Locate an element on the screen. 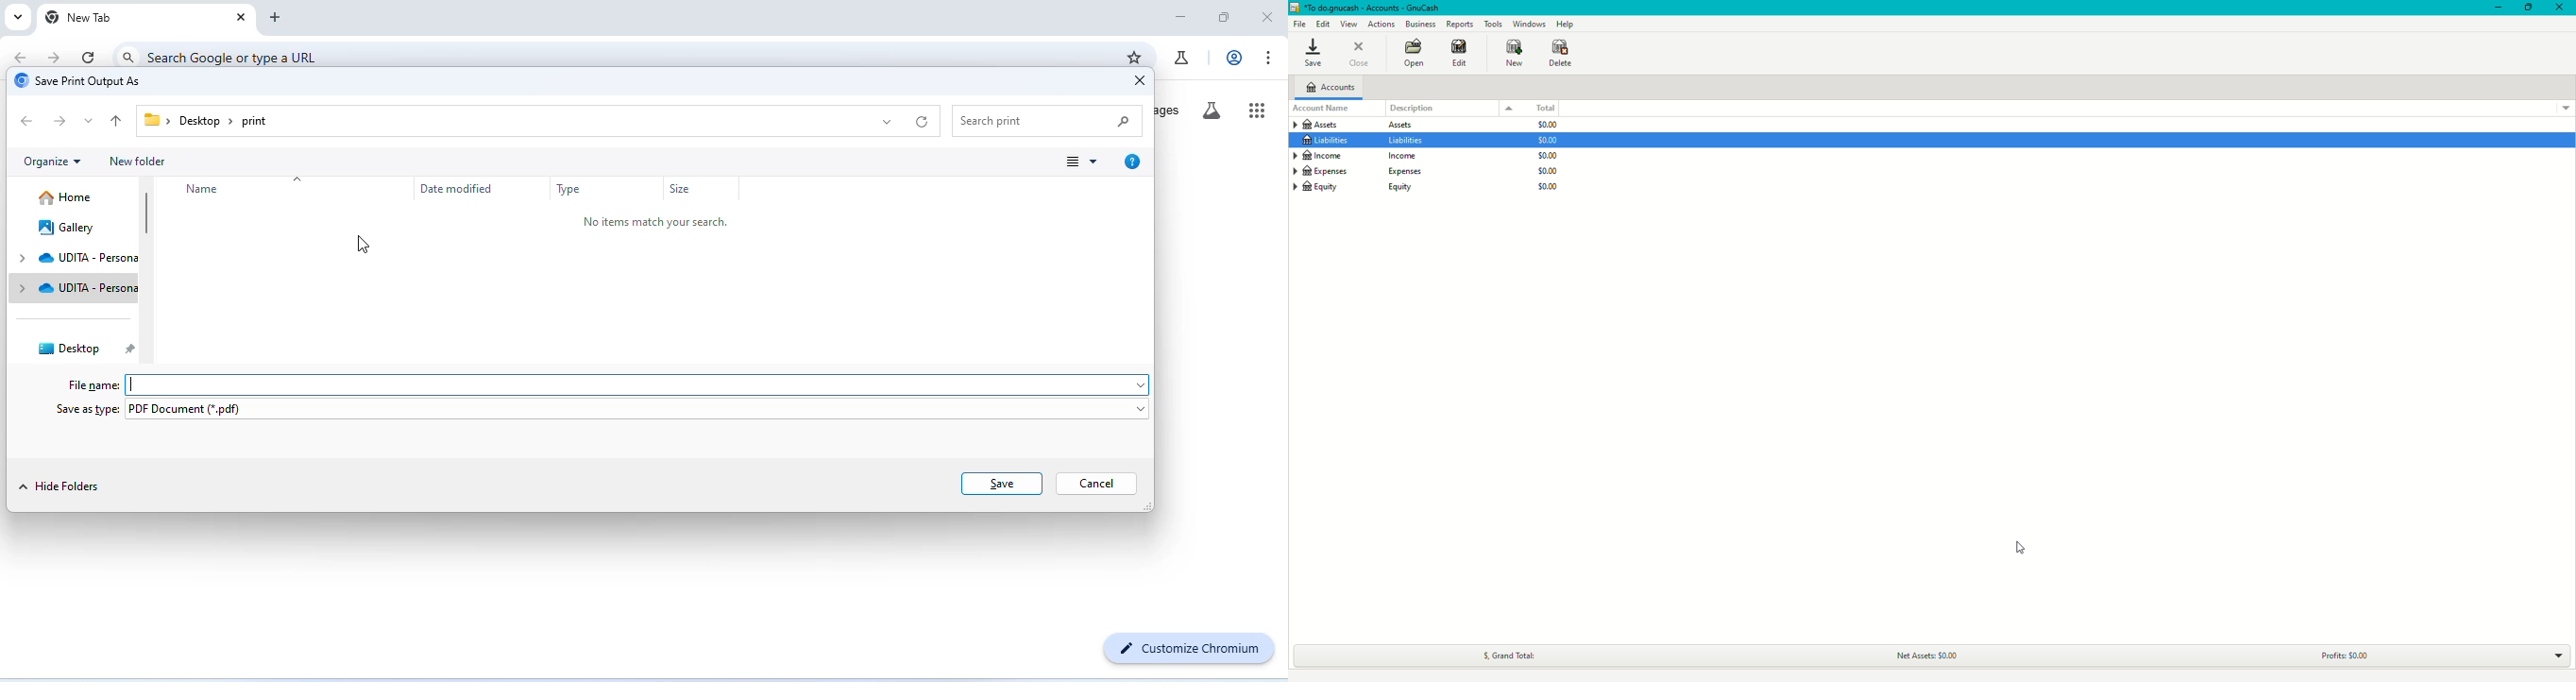 The image size is (2576, 700). drop down is located at coordinates (94, 123).